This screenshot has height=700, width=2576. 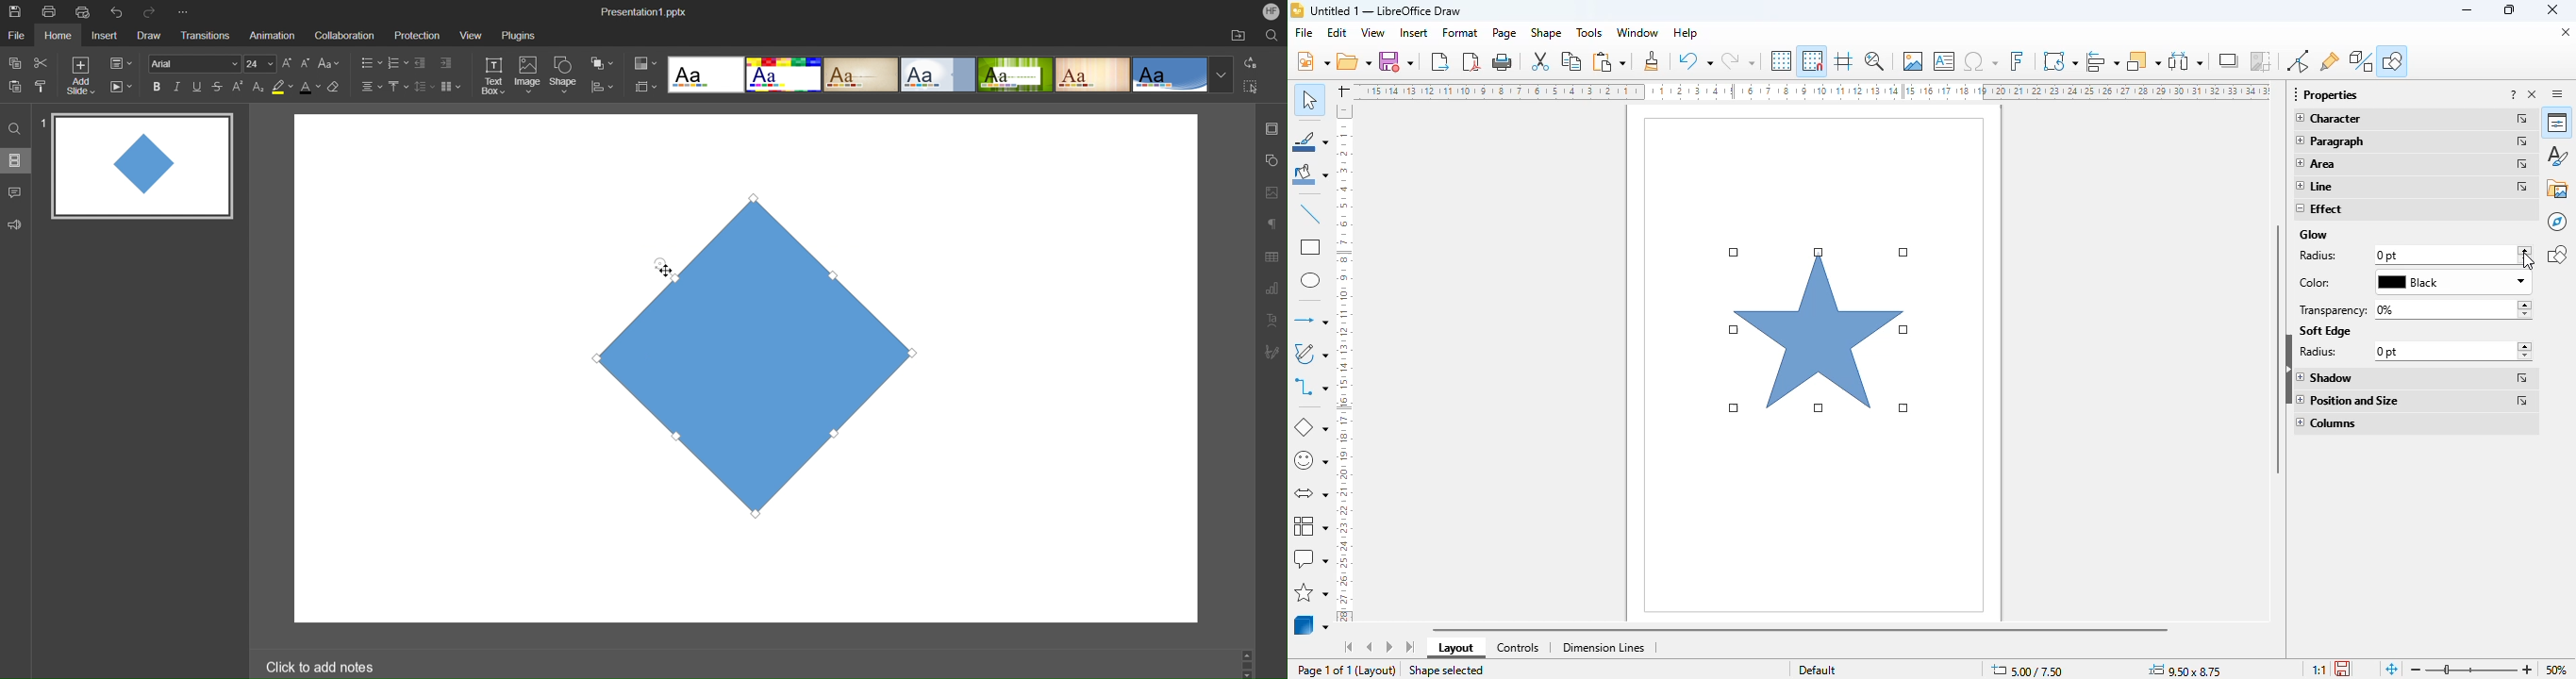 What do you see at coordinates (1310, 141) in the screenshot?
I see `line color` at bounding box center [1310, 141].